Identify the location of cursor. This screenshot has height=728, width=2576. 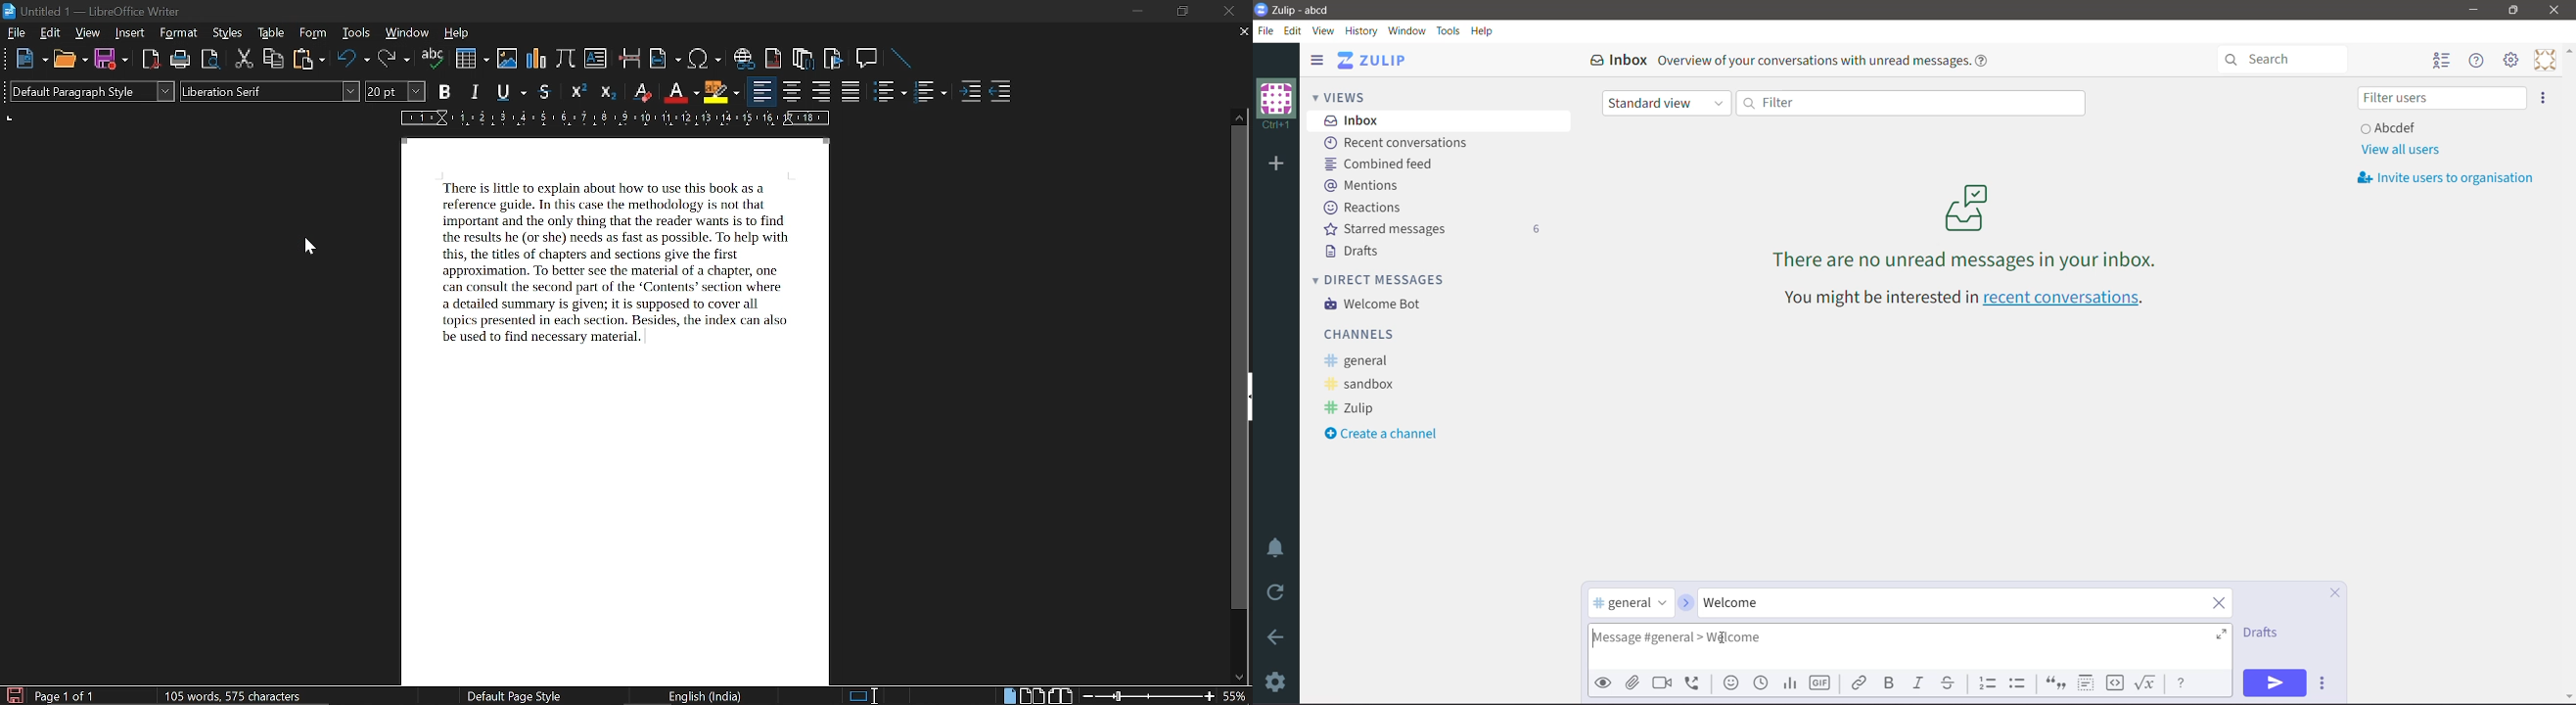
(304, 245).